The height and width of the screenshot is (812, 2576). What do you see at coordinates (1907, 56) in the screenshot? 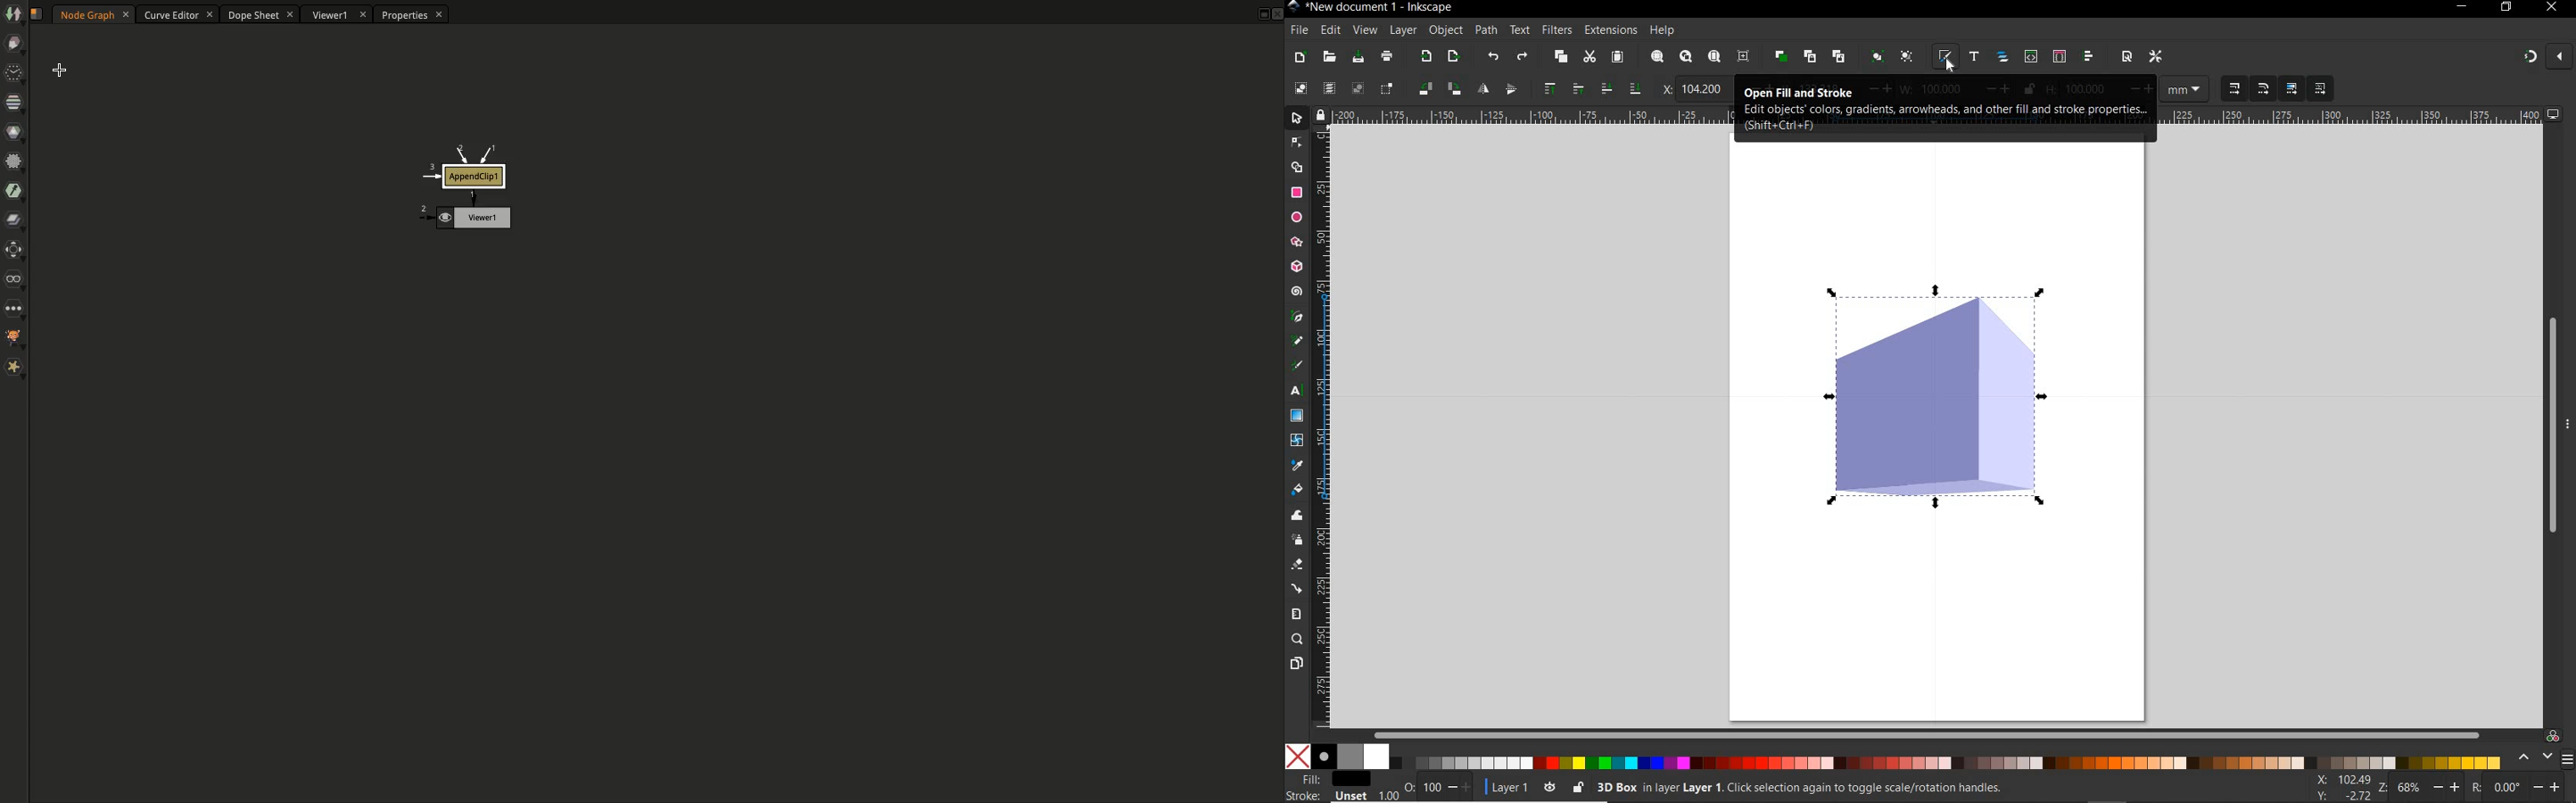
I see `UNGROUP` at bounding box center [1907, 56].